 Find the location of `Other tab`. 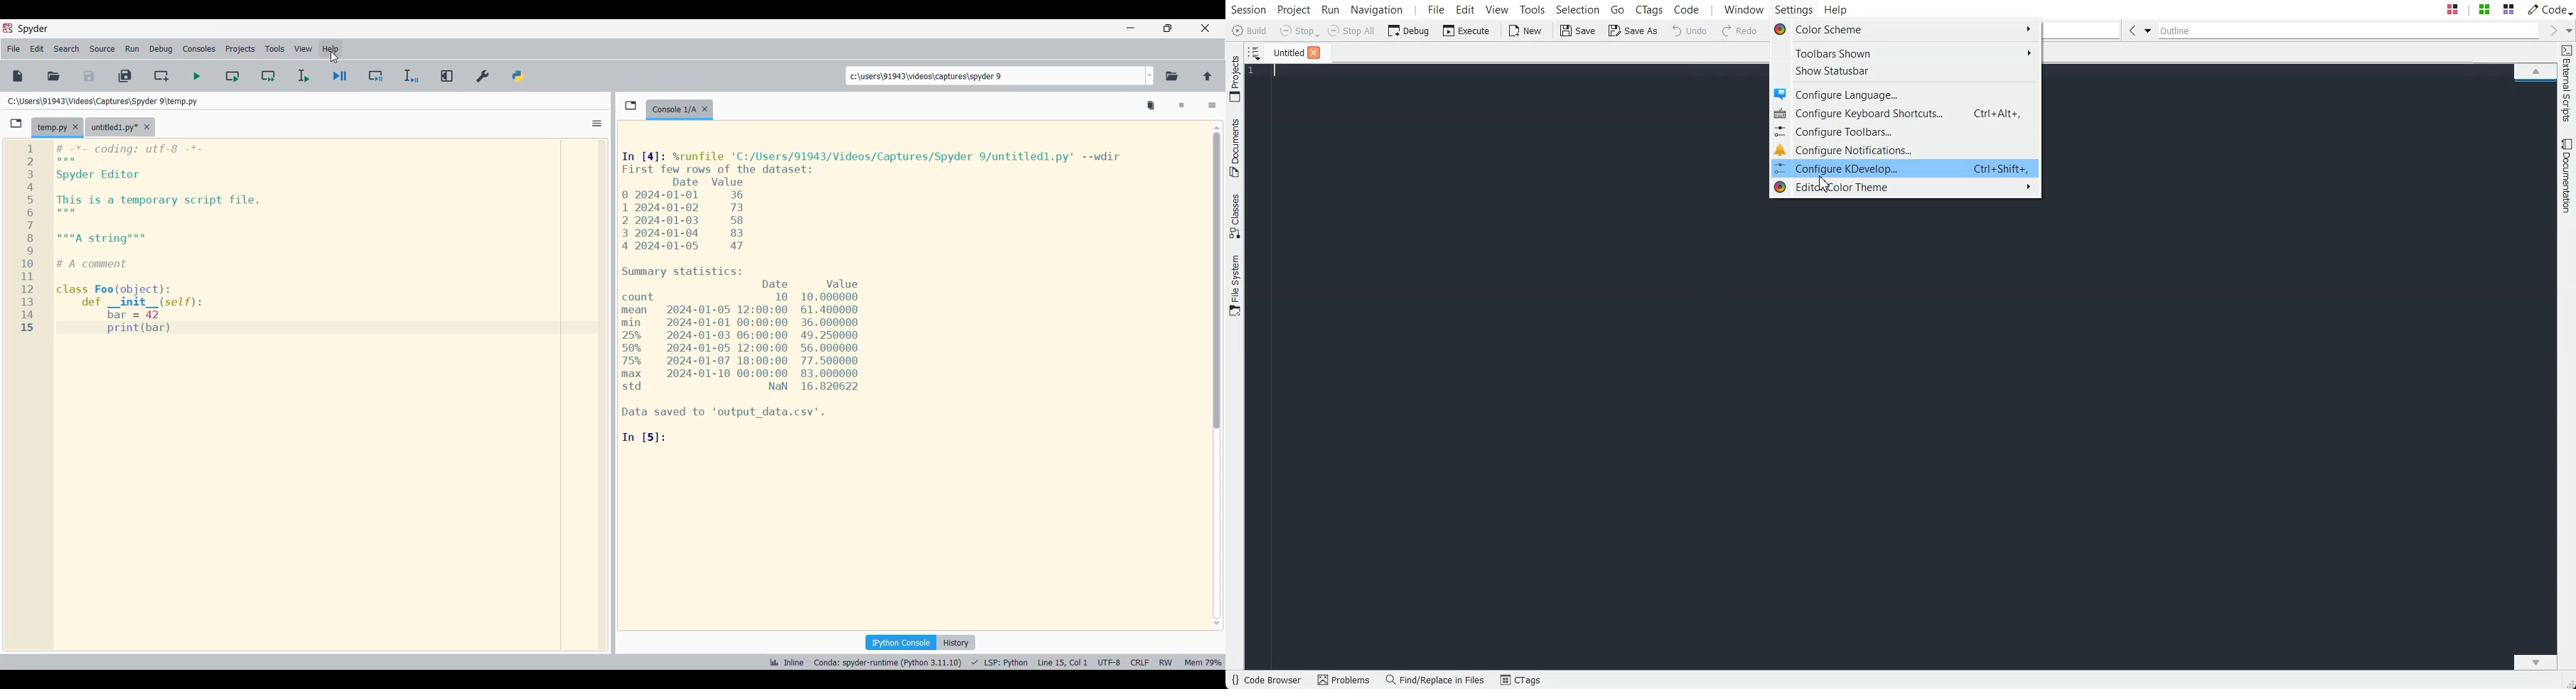

Other tab is located at coordinates (121, 127).